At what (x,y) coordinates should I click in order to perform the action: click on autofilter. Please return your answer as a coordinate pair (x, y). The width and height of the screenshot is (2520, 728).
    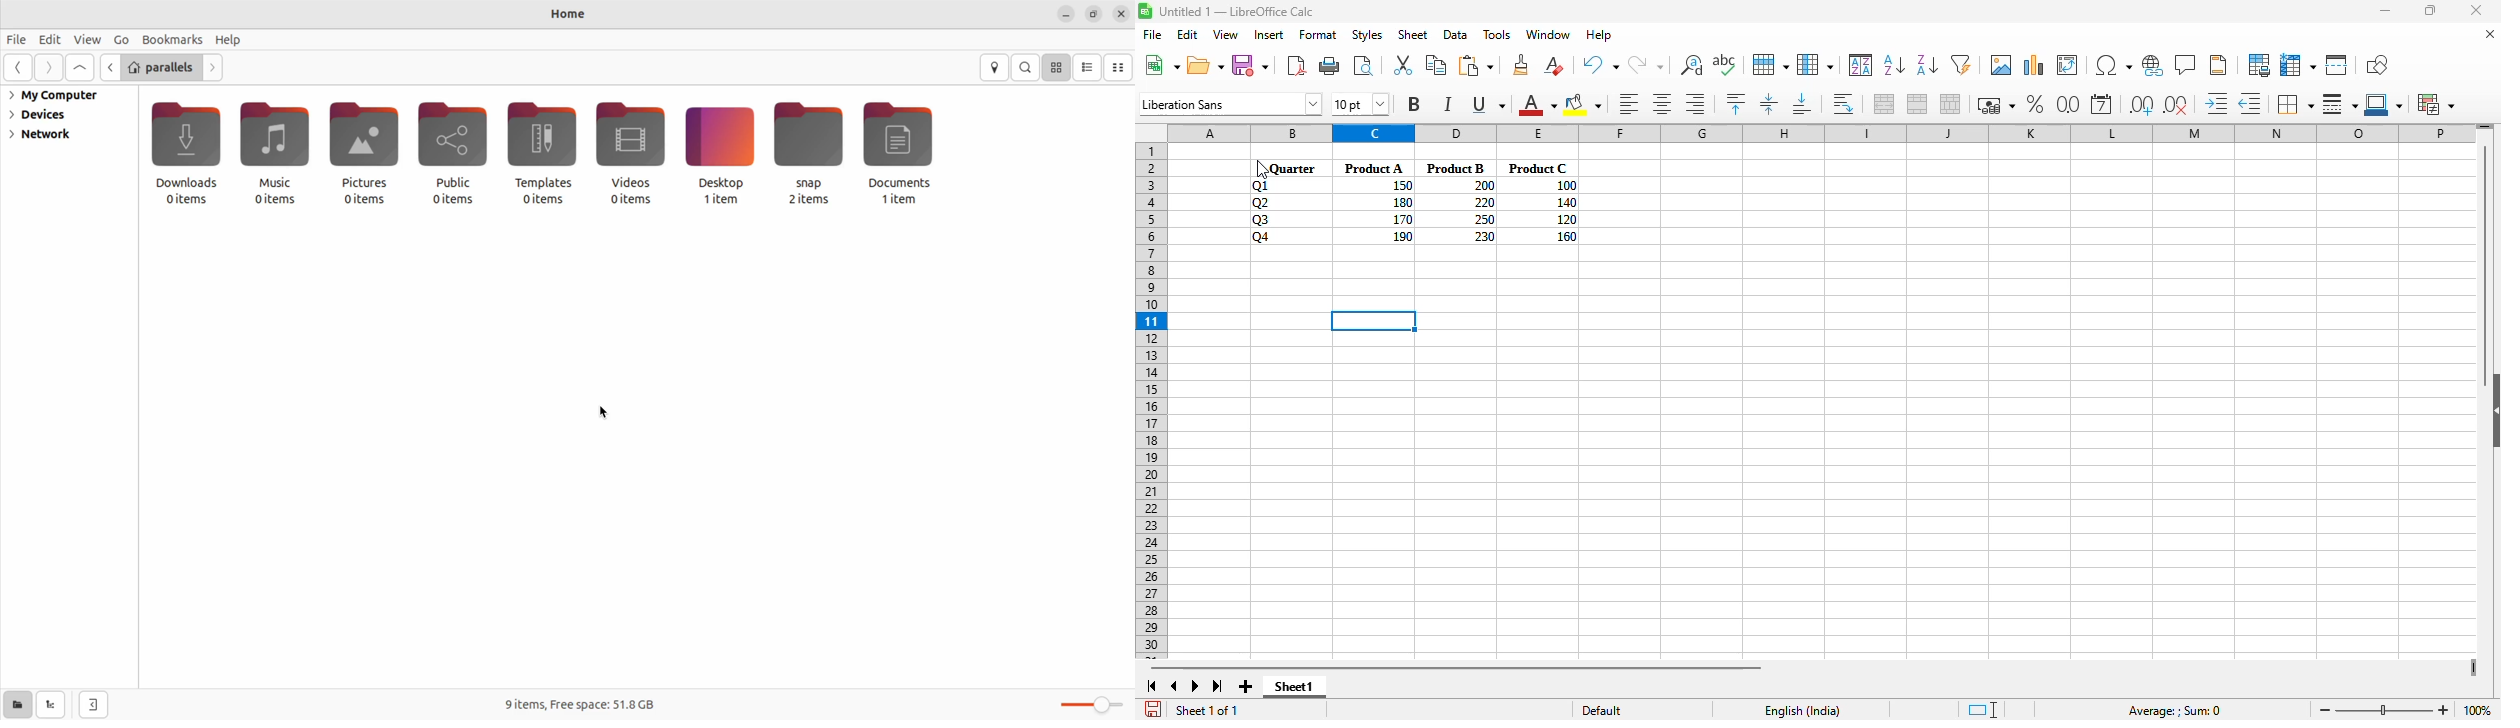
    Looking at the image, I should click on (1961, 64).